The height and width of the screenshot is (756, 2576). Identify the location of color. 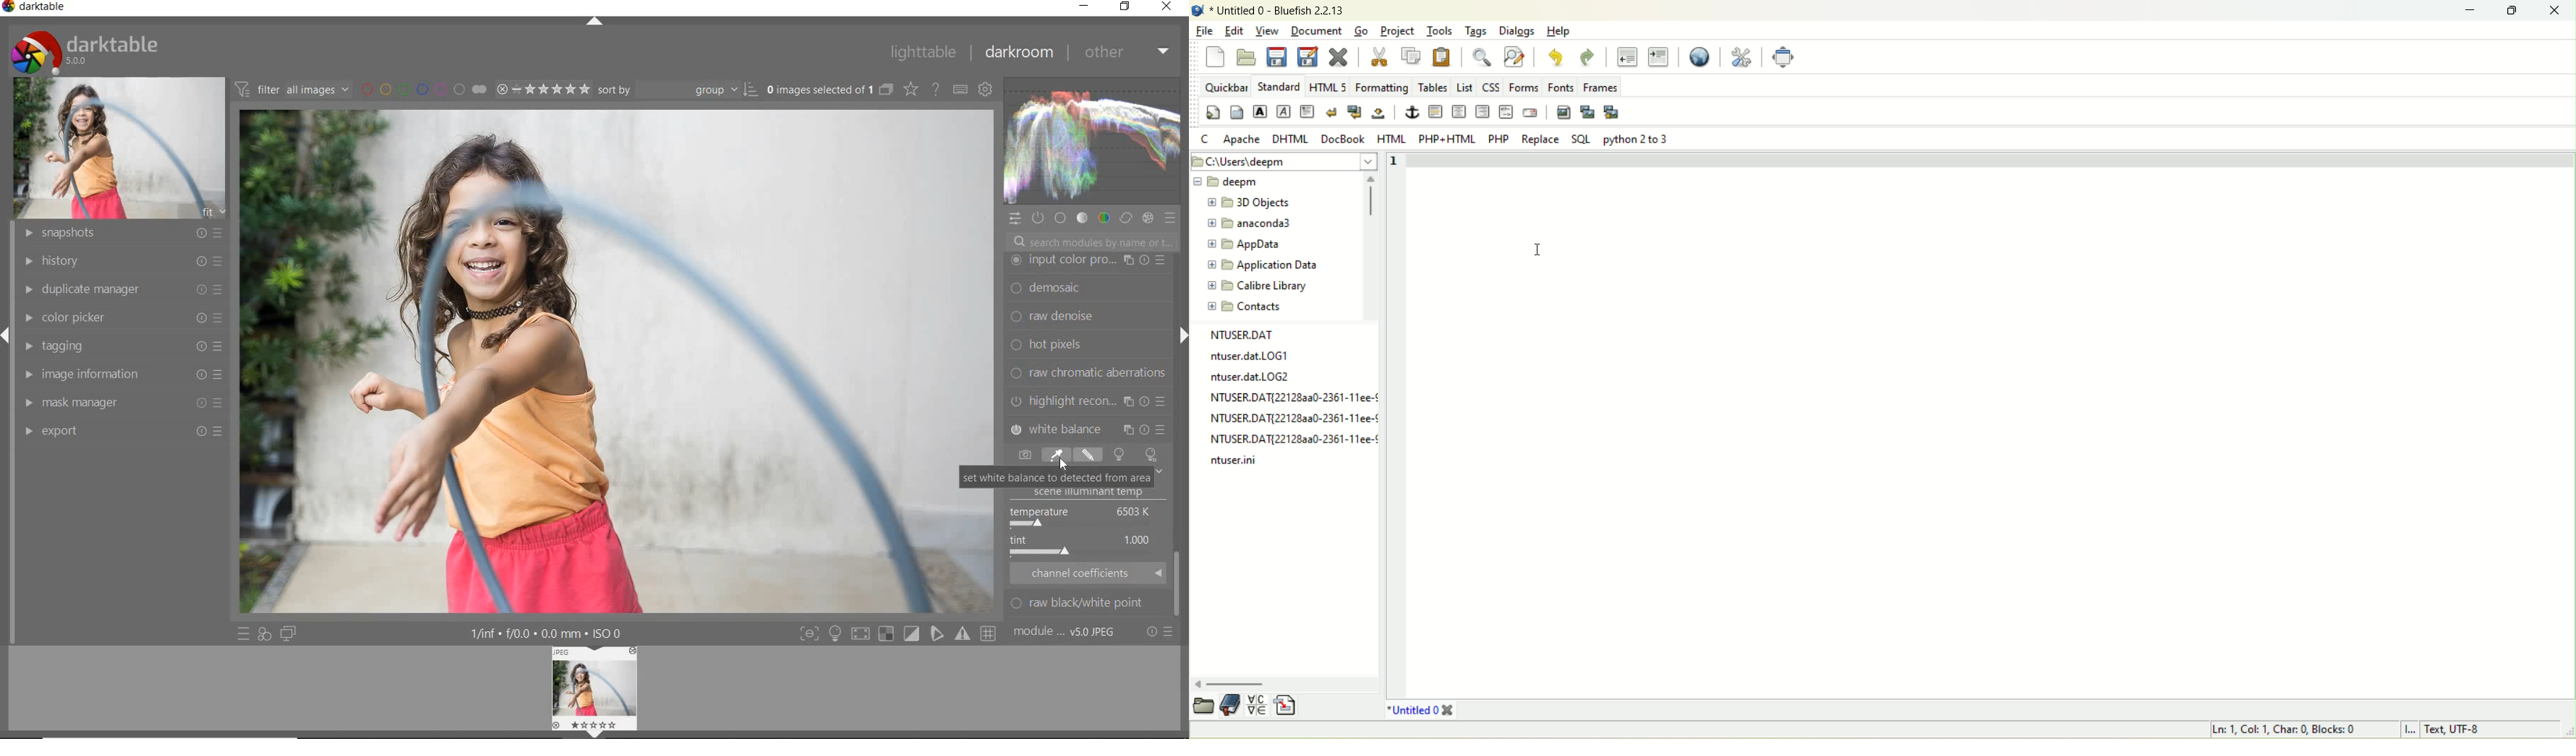
(1103, 217).